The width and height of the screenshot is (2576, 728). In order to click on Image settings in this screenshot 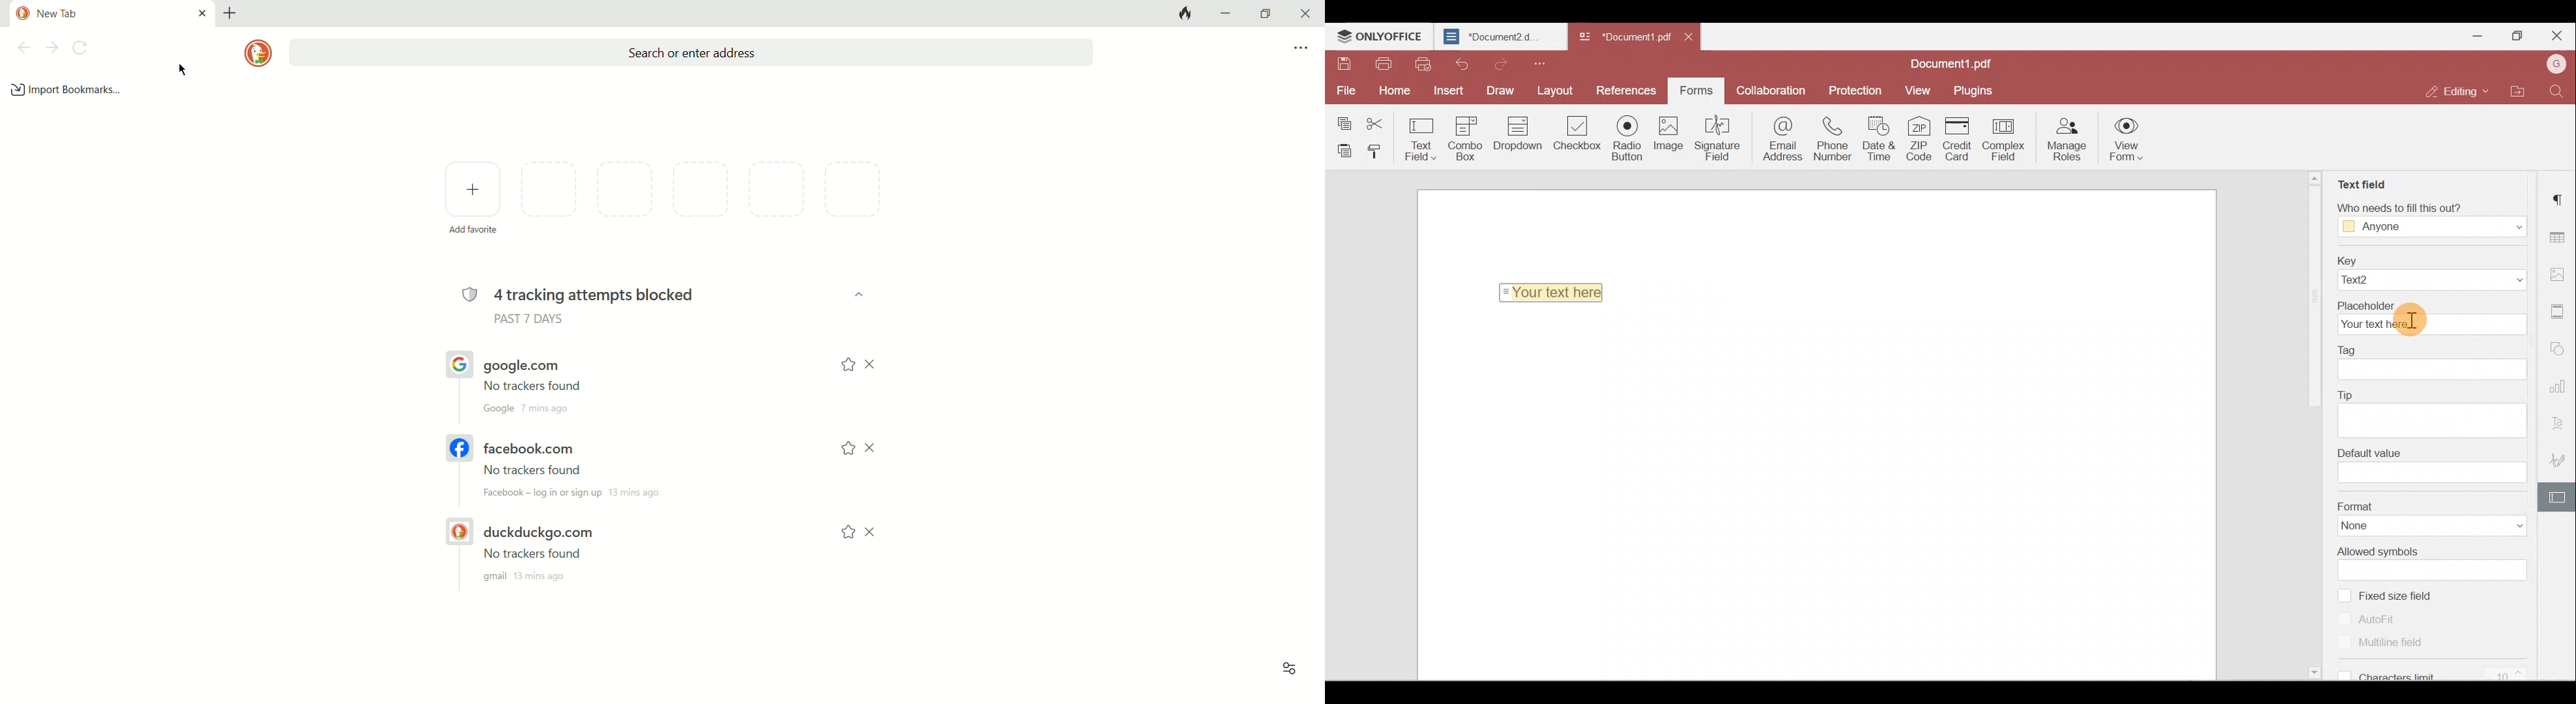, I will do `click(2558, 273)`.